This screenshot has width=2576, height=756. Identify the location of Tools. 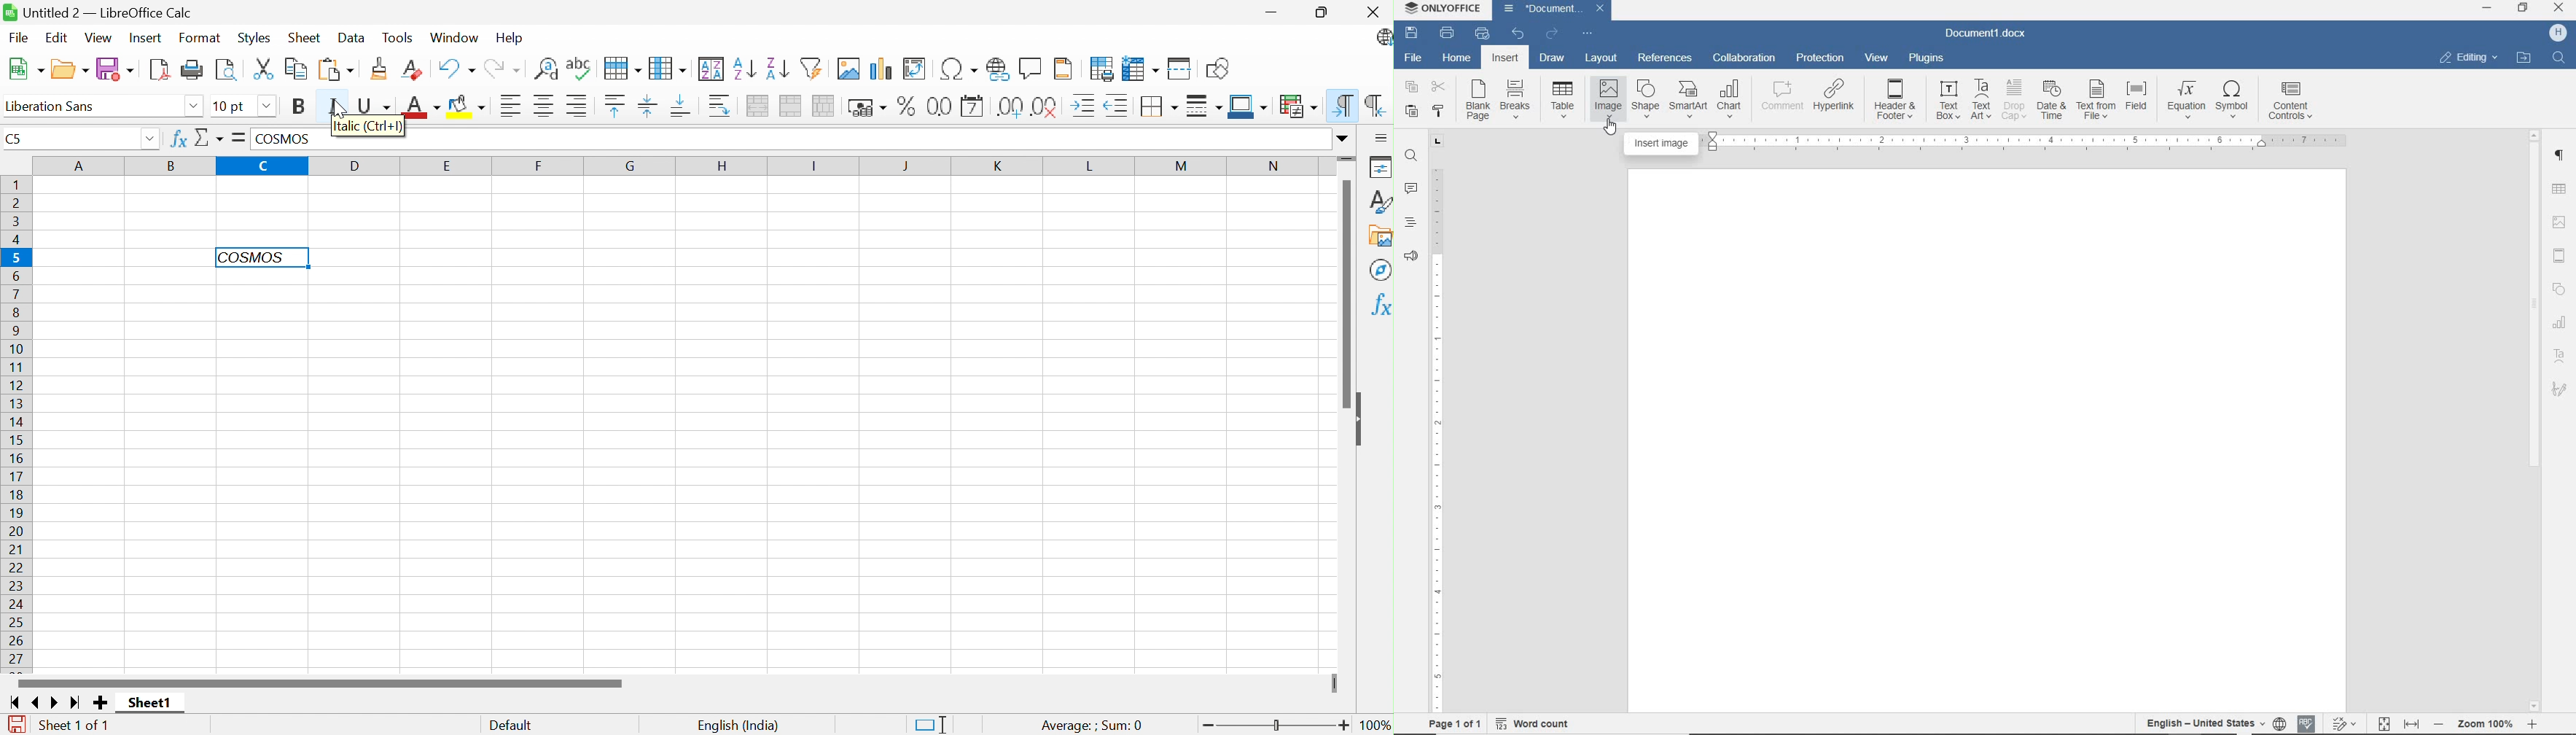
(402, 37).